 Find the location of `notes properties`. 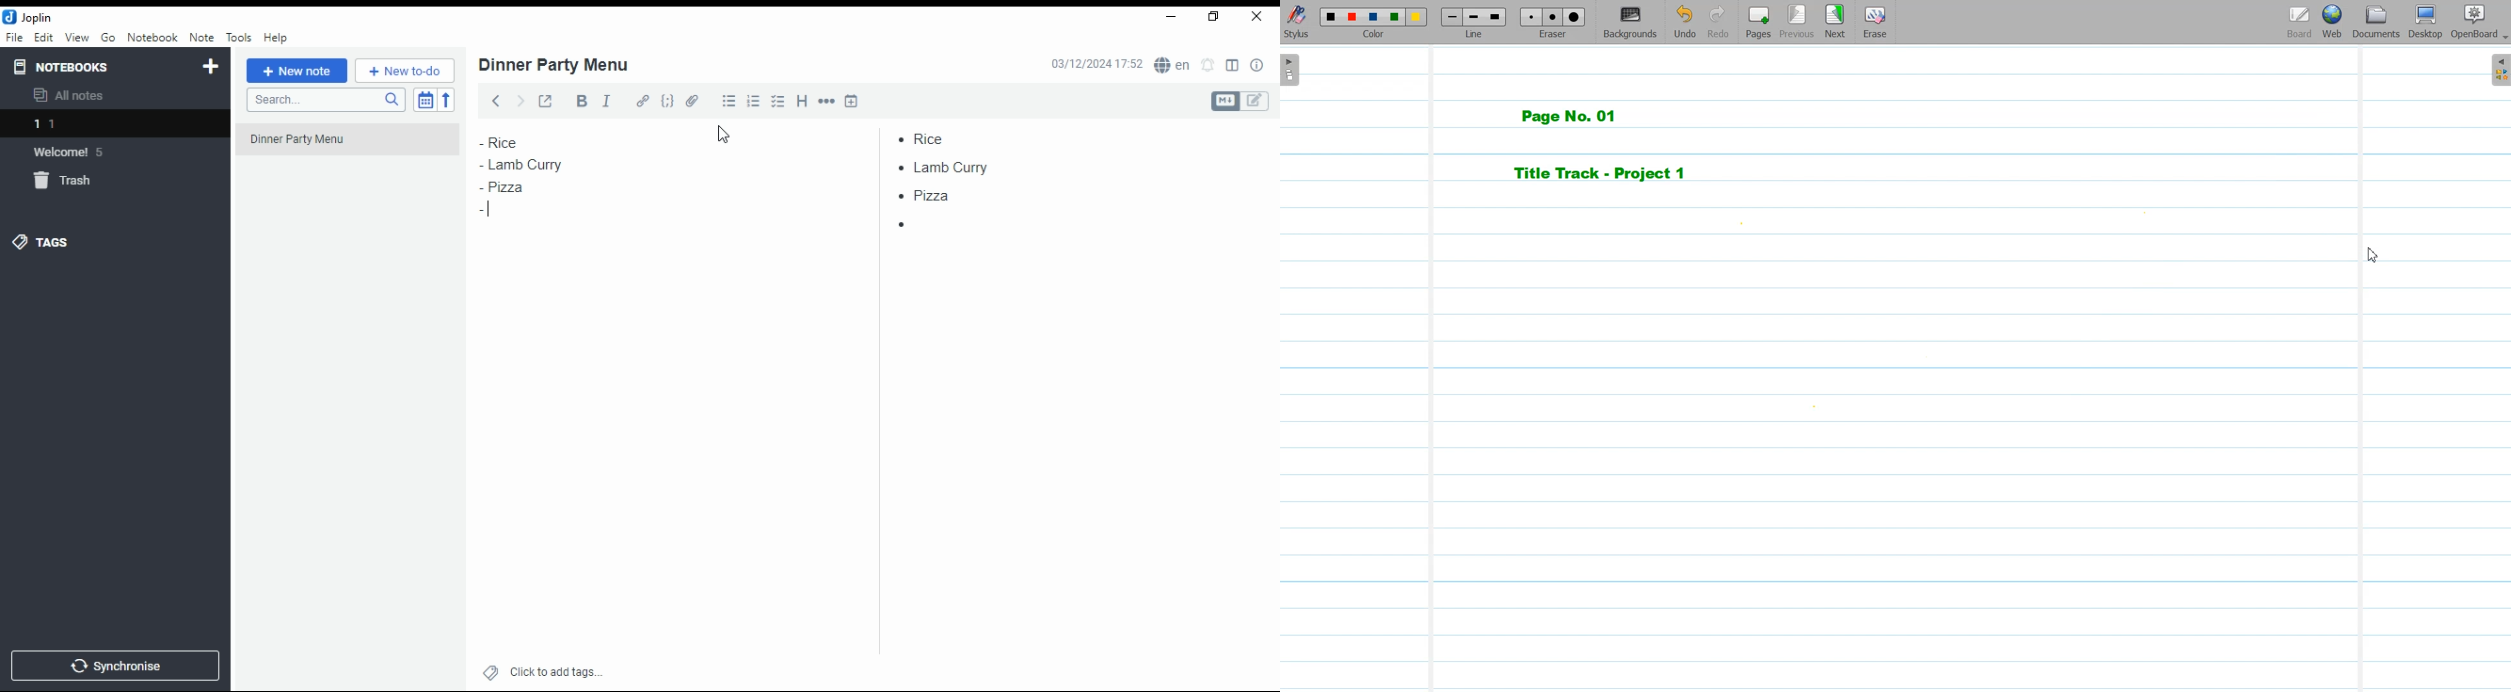

notes properties is located at coordinates (1258, 65).